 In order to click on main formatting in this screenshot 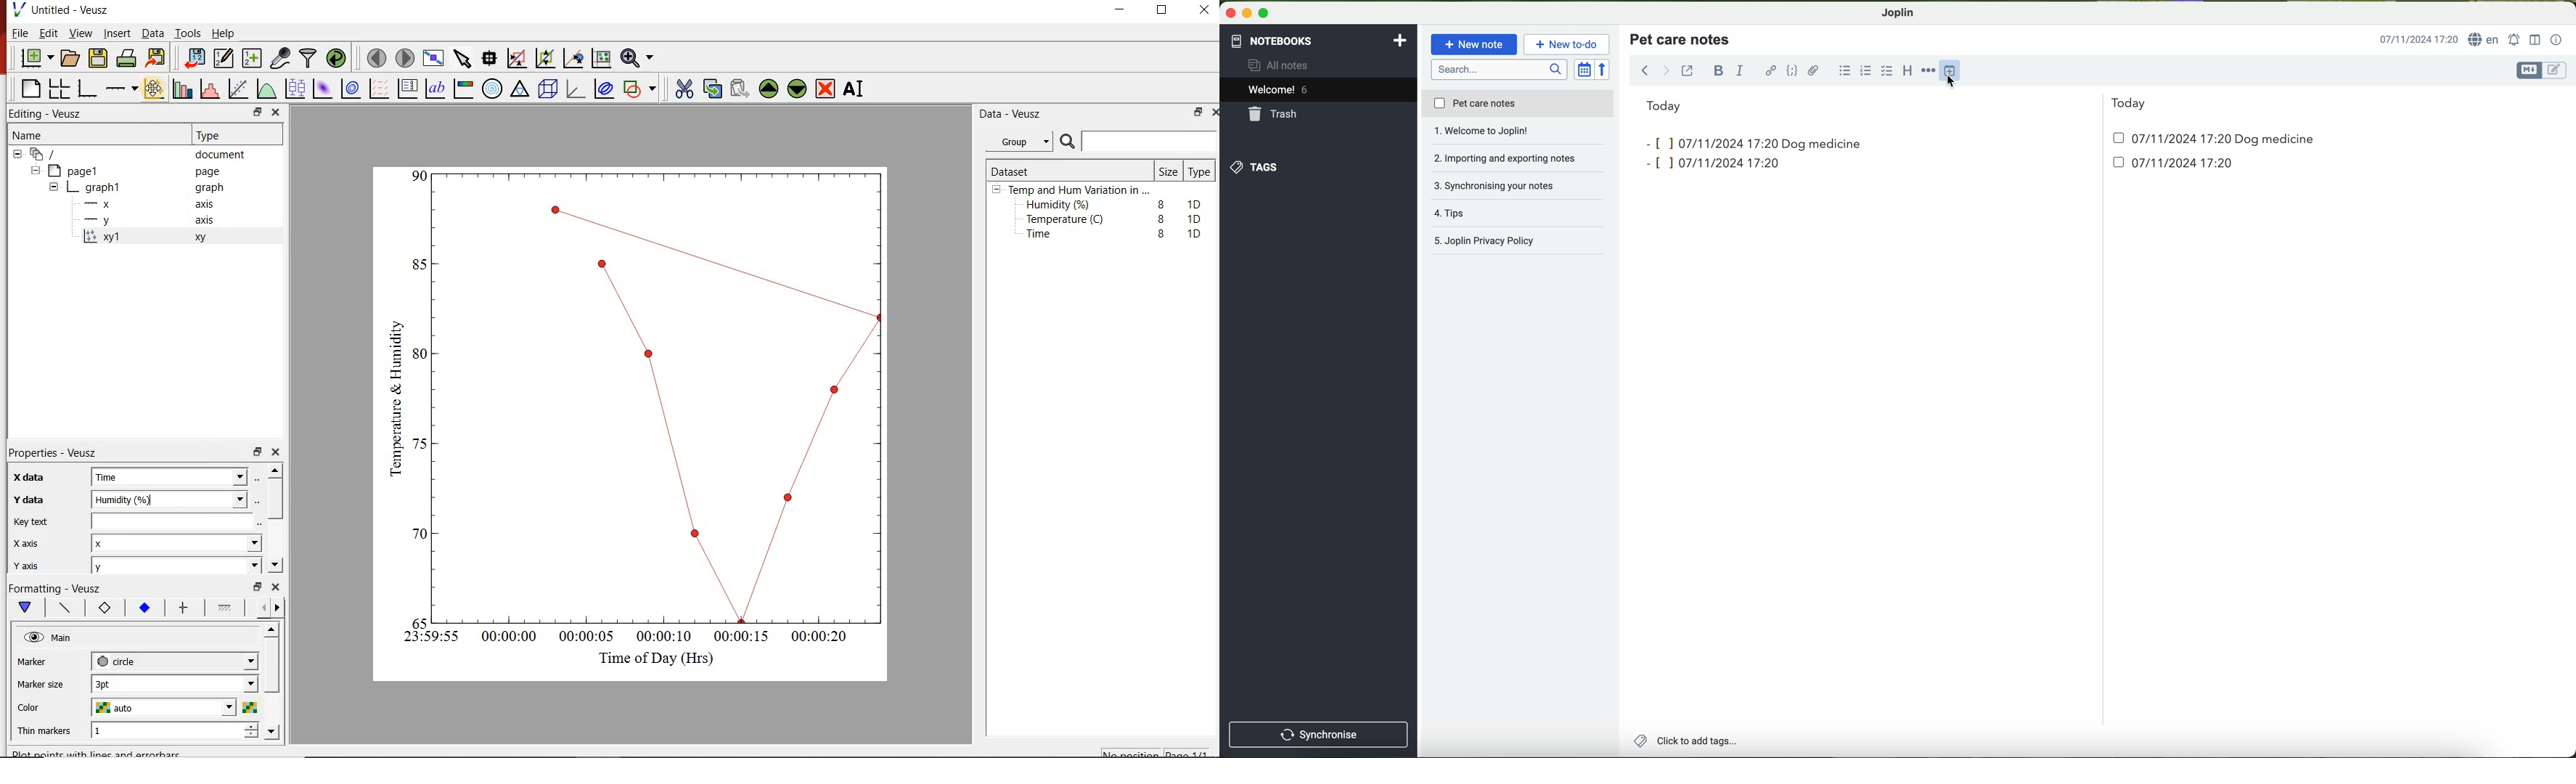, I will do `click(26, 608)`.